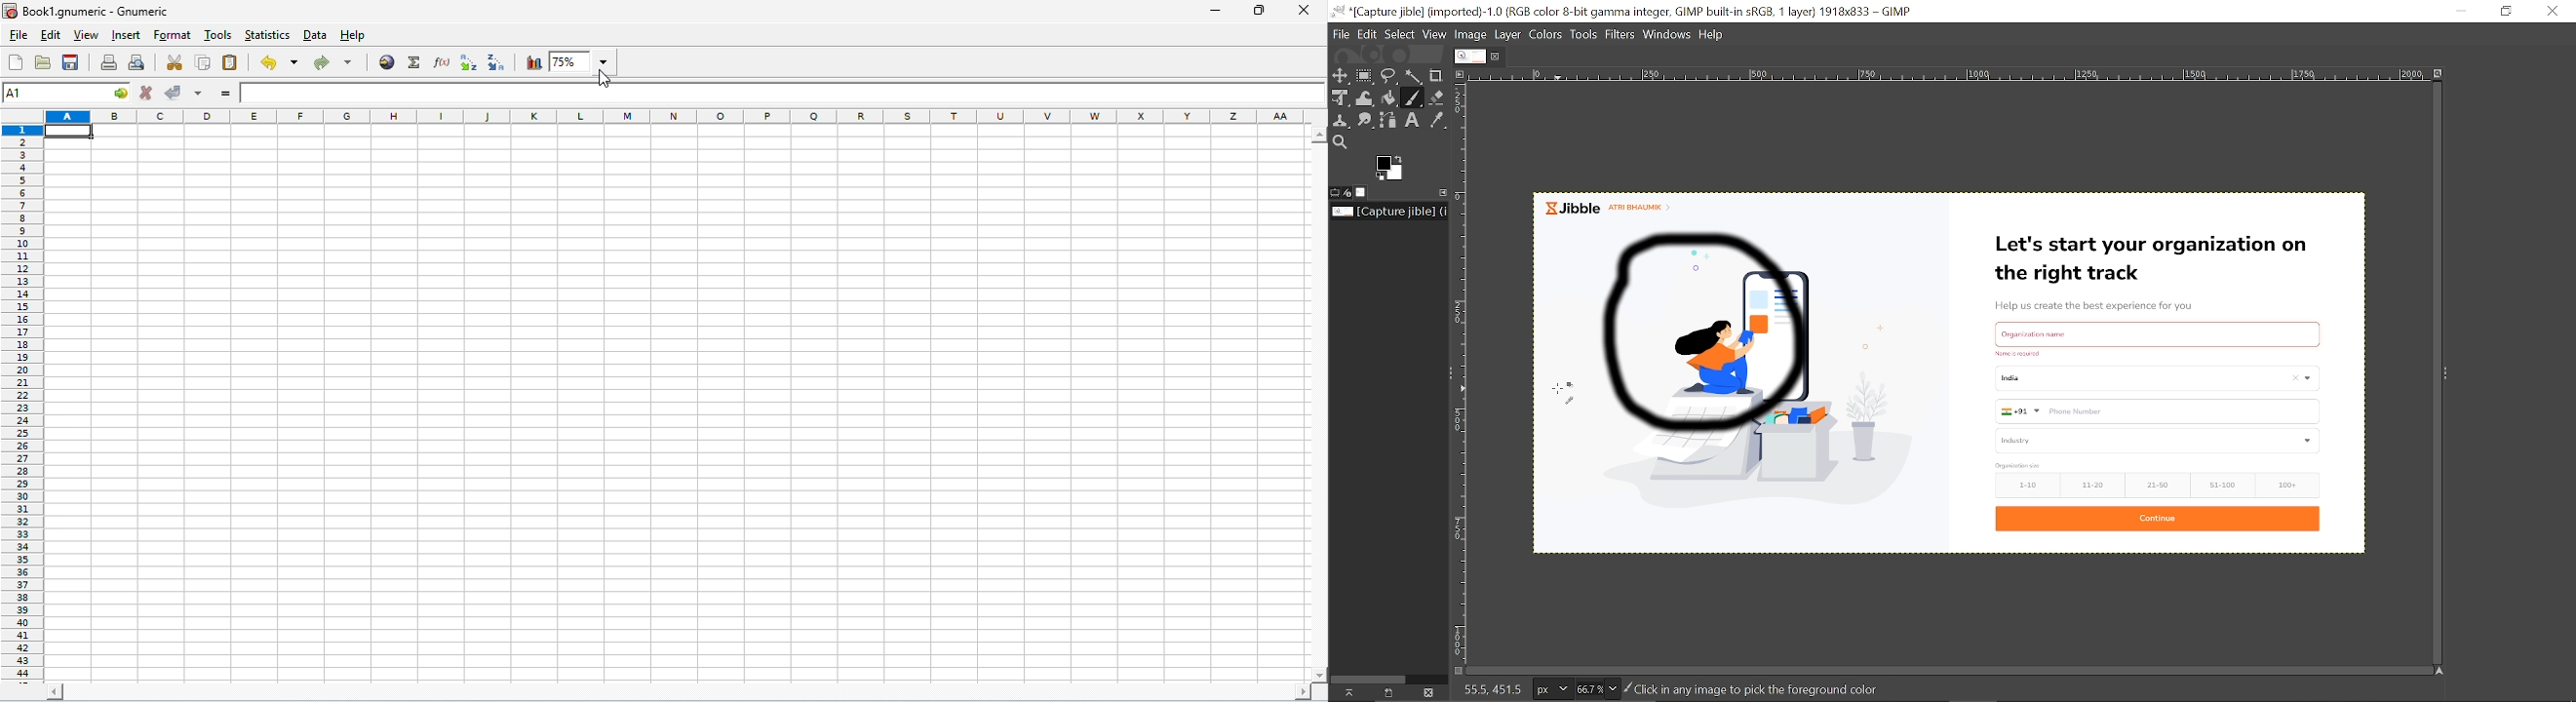 This screenshot has width=2576, height=728. What do you see at coordinates (218, 34) in the screenshot?
I see `tools` at bounding box center [218, 34].